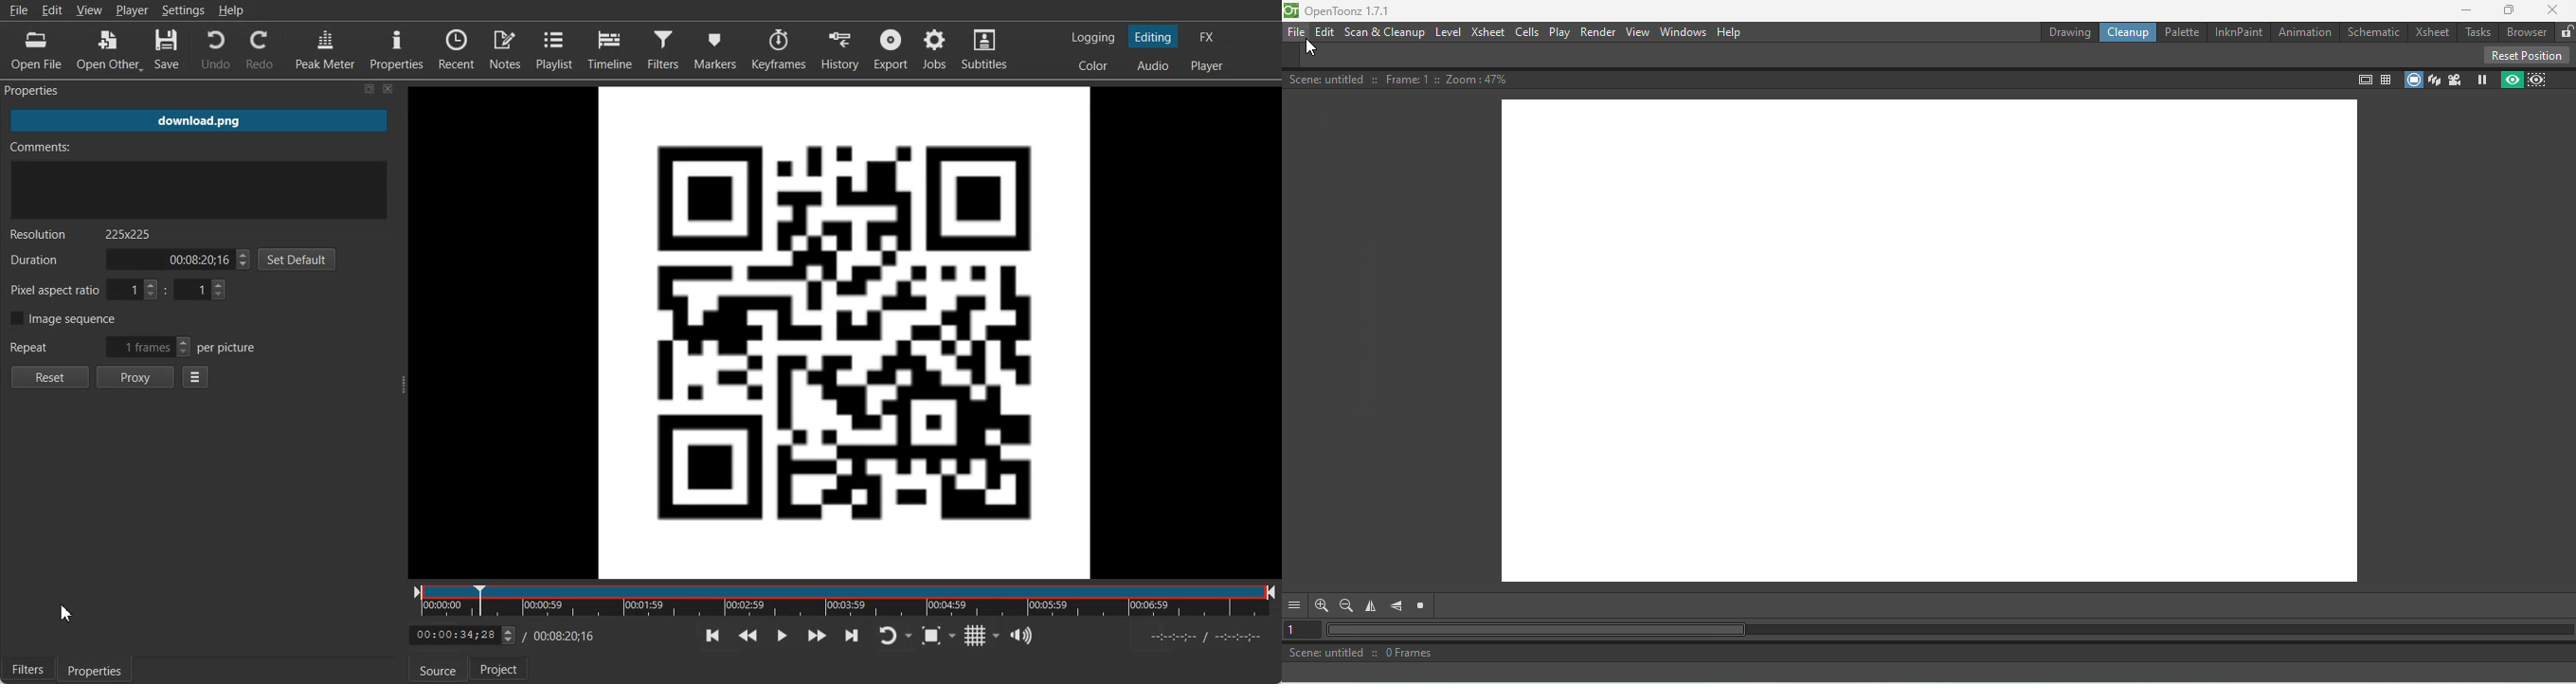 The width and height of the screenshot is (2576, 700). What do you see at coordinates (1209, 636) in the screenshot?
I see `Start and End Time` at bounding box center [1209, 636].